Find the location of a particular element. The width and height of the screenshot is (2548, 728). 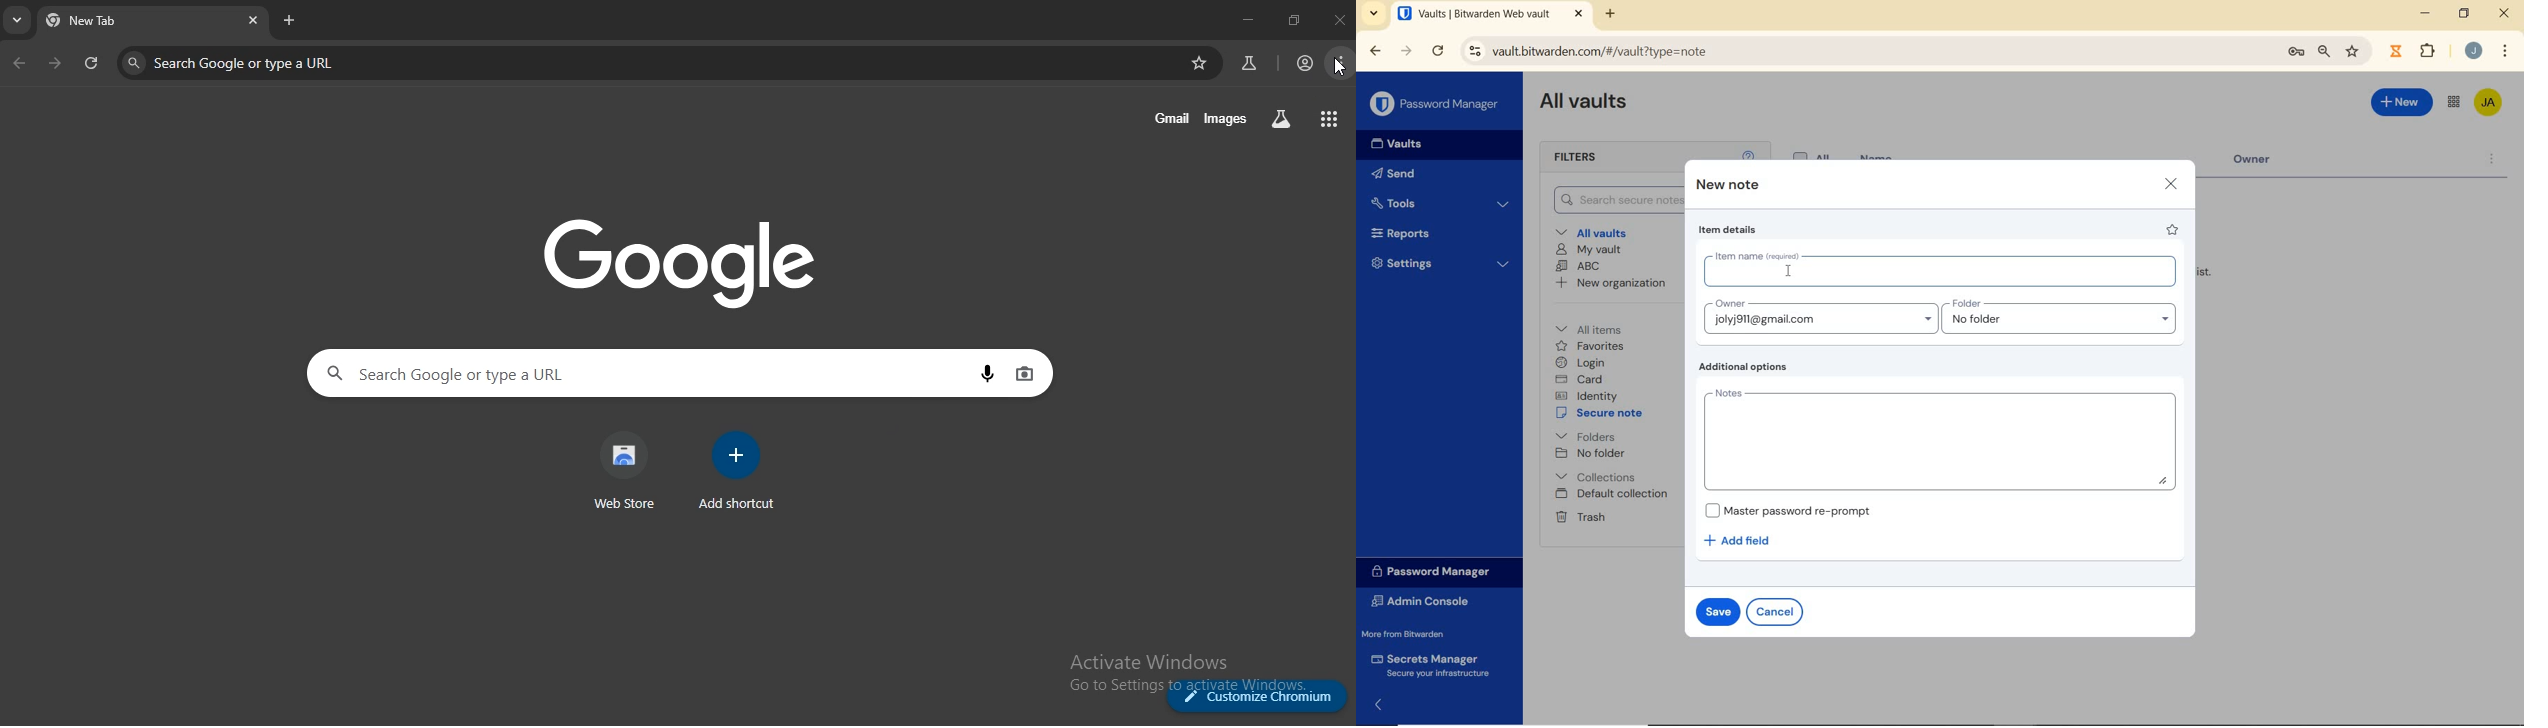

New is located at coordinates (2403, 105).